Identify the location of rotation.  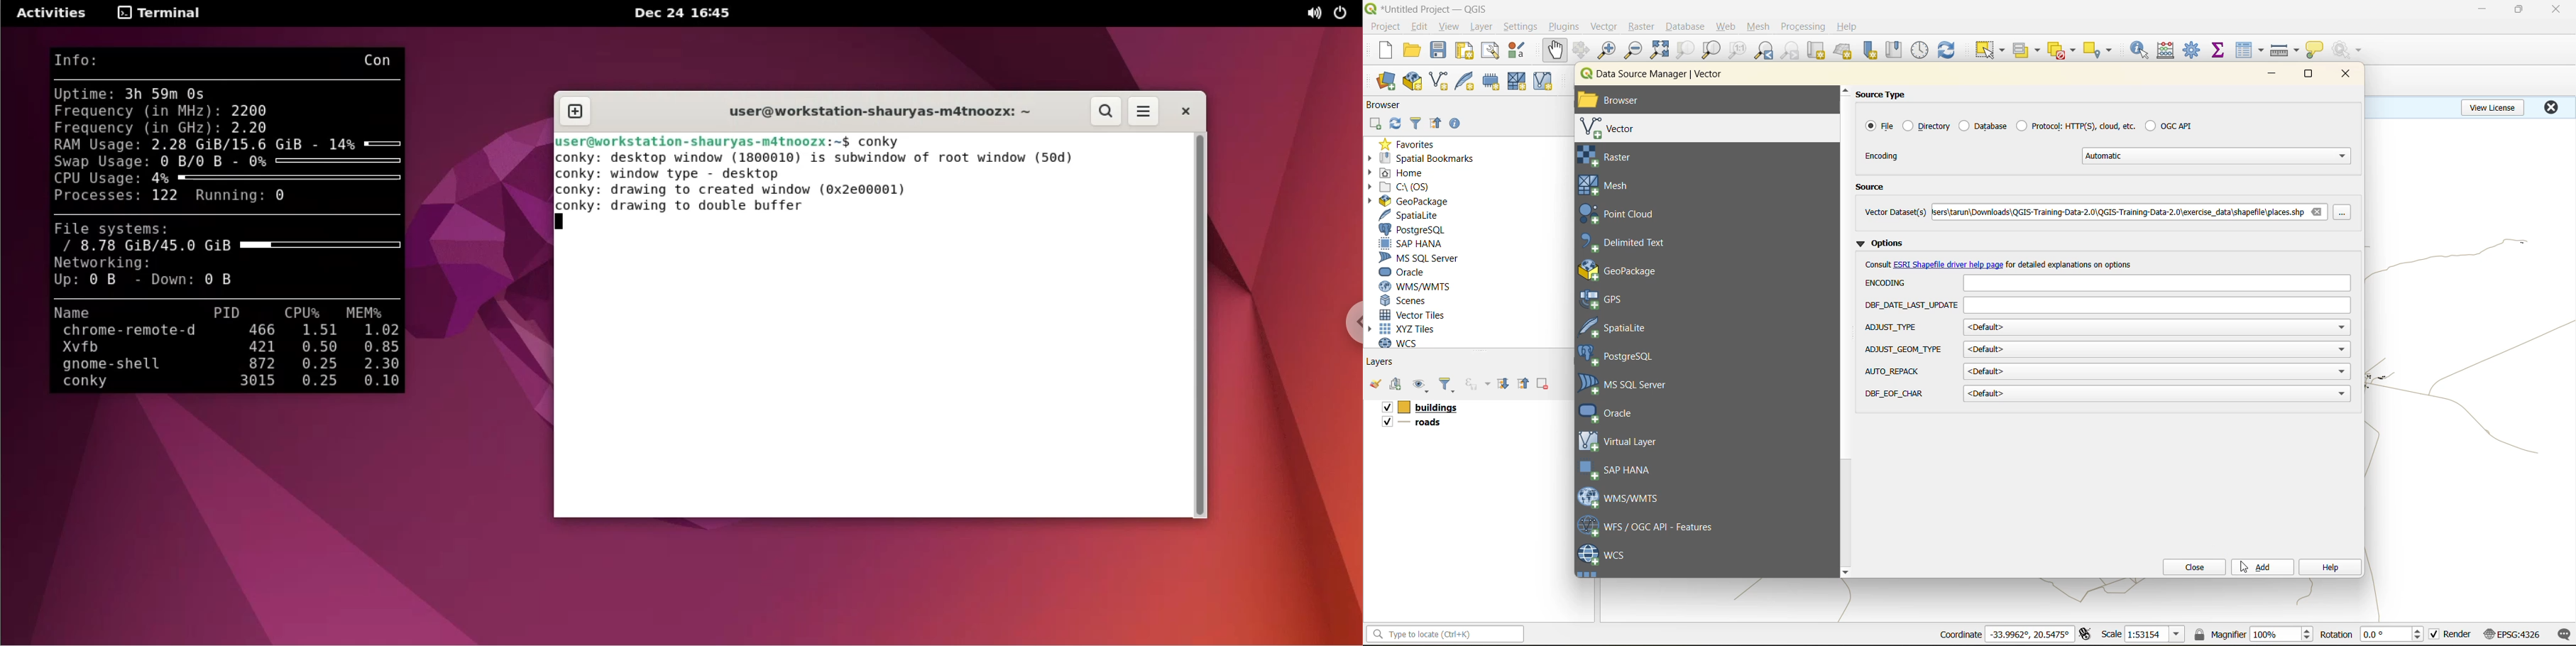
(2394, 635).